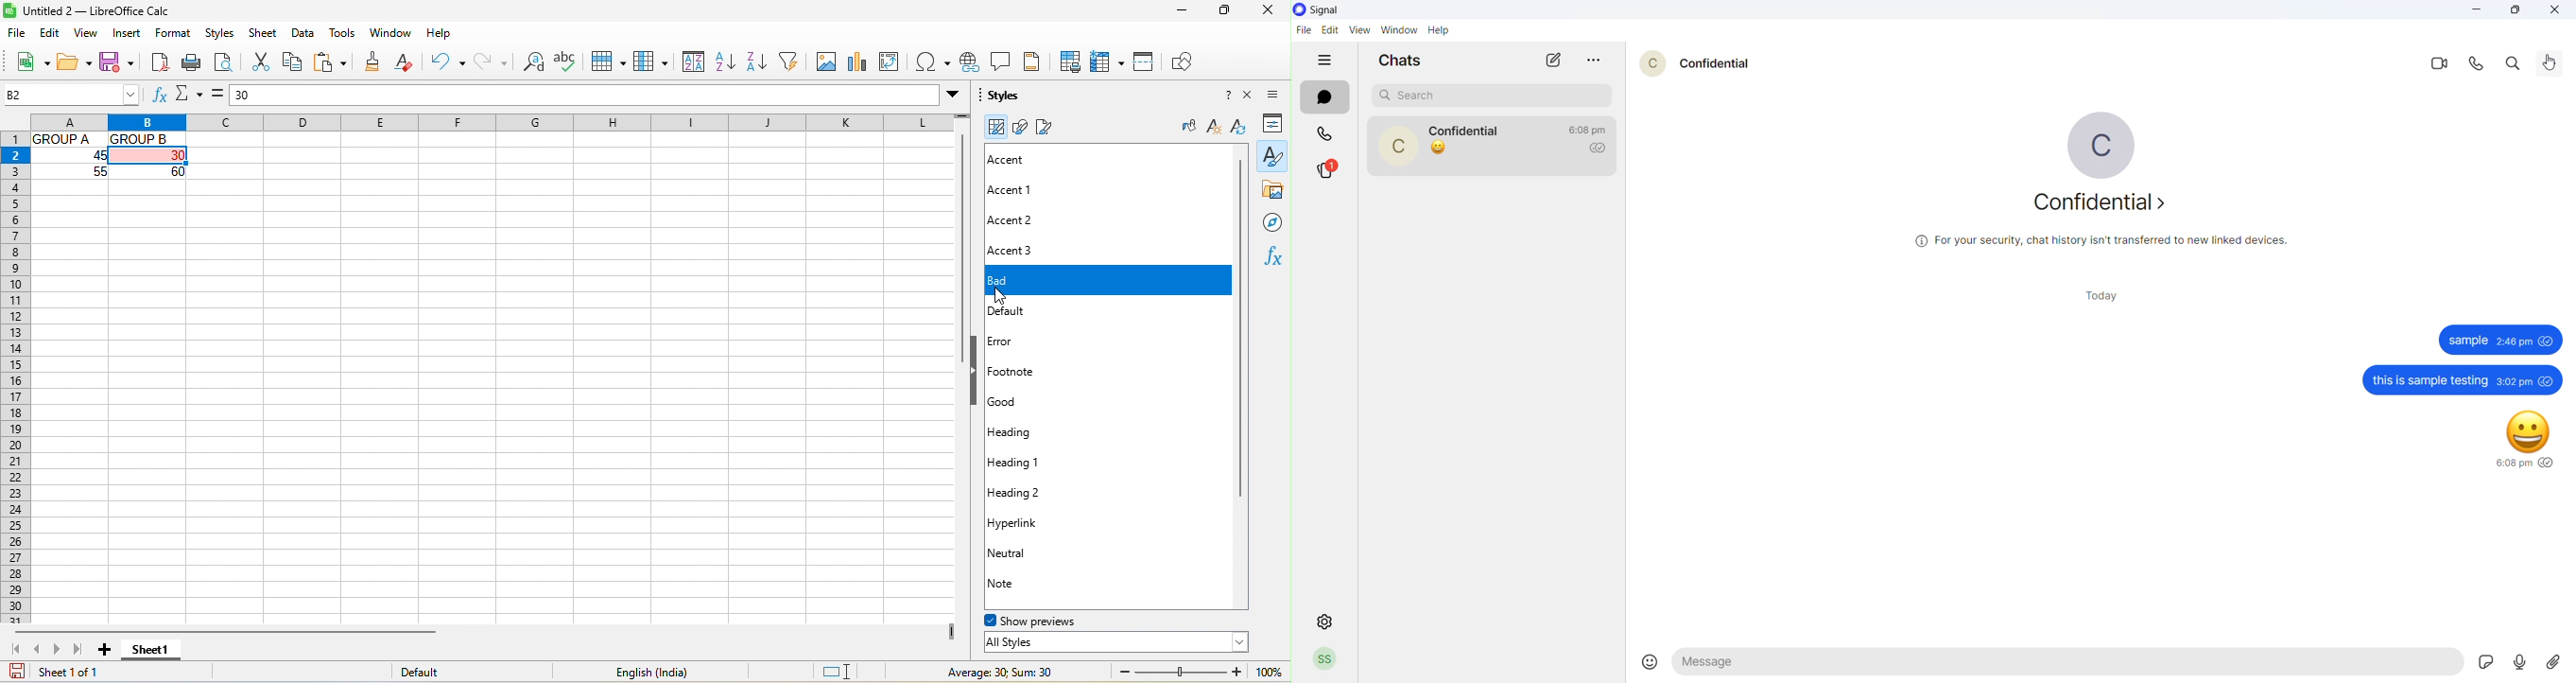 The height and width of the screenshot is (700, 2576). What do you see at coordinates (2066, 666) in the screenshot?
I see `message text area` at bounding box center [2066, 666].